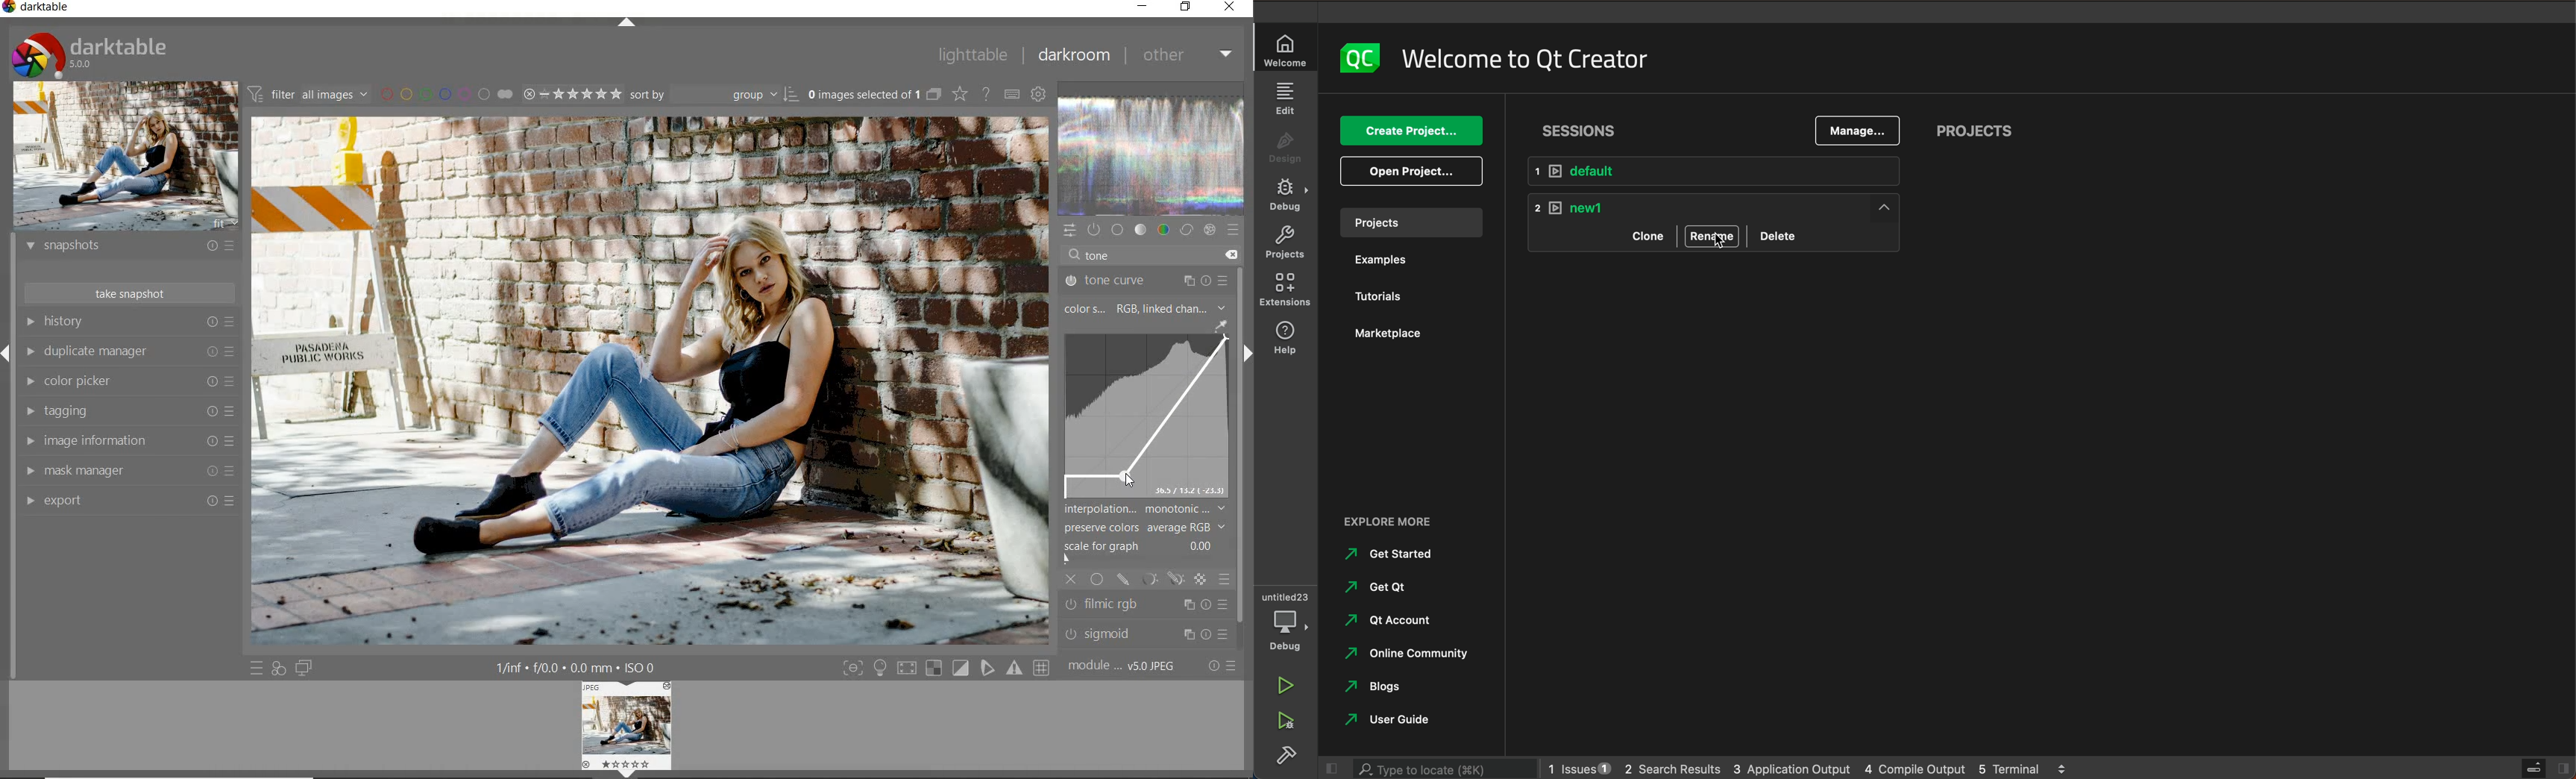 This screenshot has height=784, width=2576. Describe the element at coordinates (126, 500) in the screenshot. I see `export` at that location.